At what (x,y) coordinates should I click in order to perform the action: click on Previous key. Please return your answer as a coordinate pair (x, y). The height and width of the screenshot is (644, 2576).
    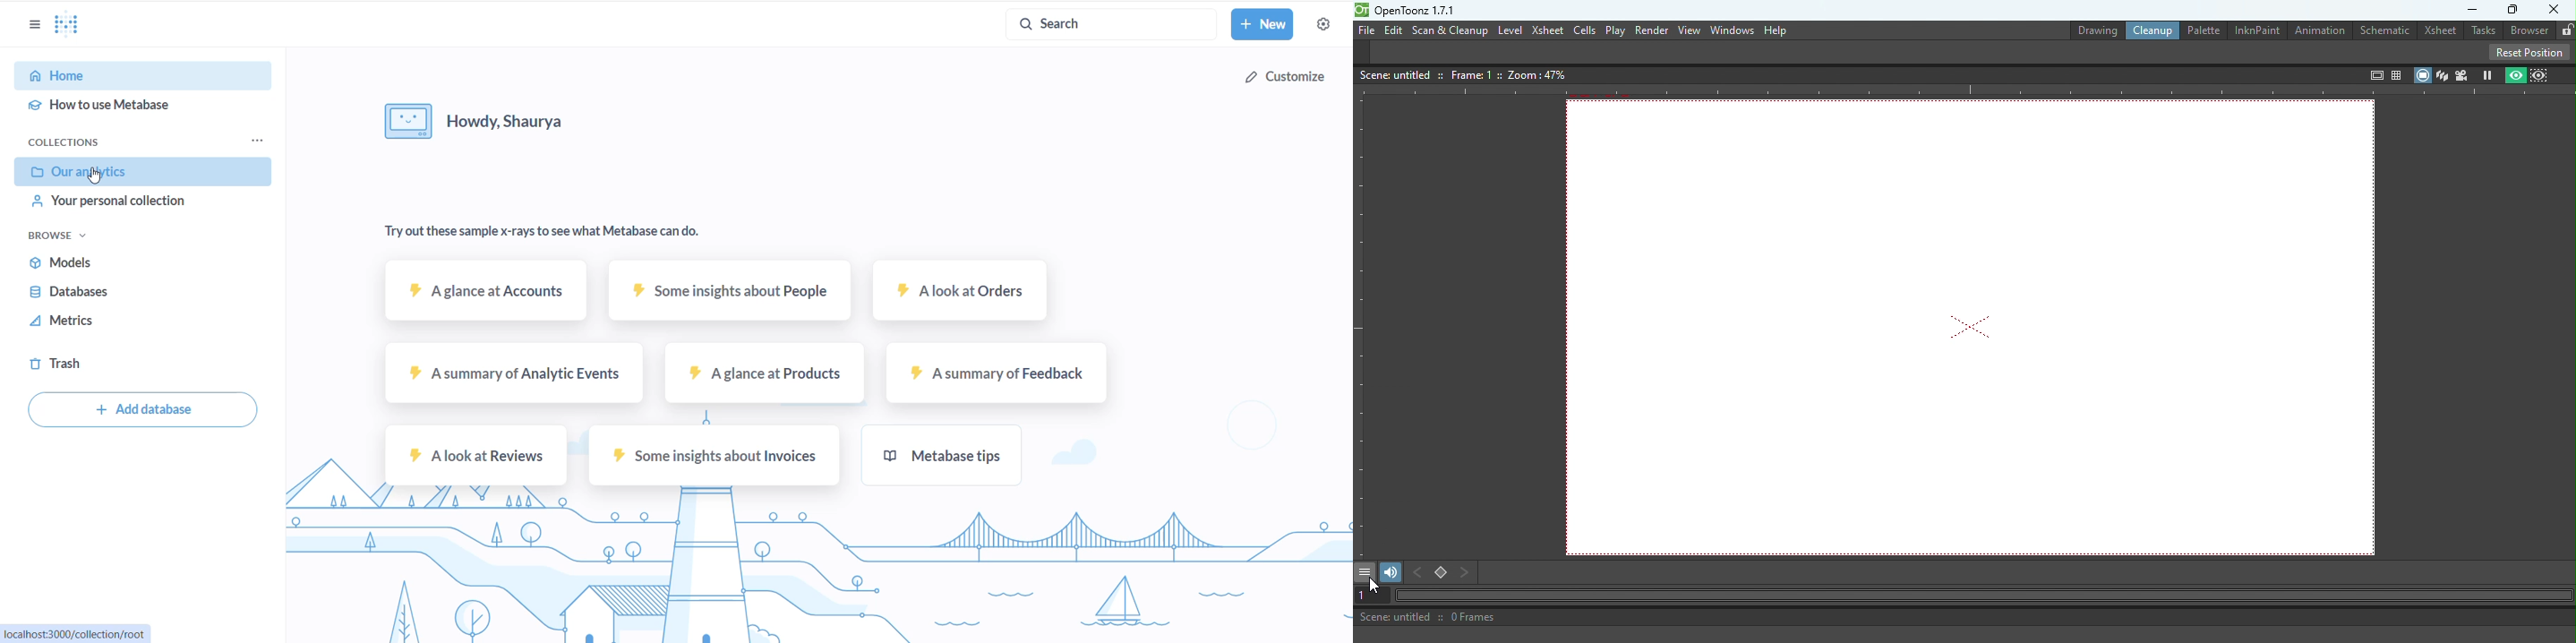
    Looking at the image, I should click on (1421, 573).